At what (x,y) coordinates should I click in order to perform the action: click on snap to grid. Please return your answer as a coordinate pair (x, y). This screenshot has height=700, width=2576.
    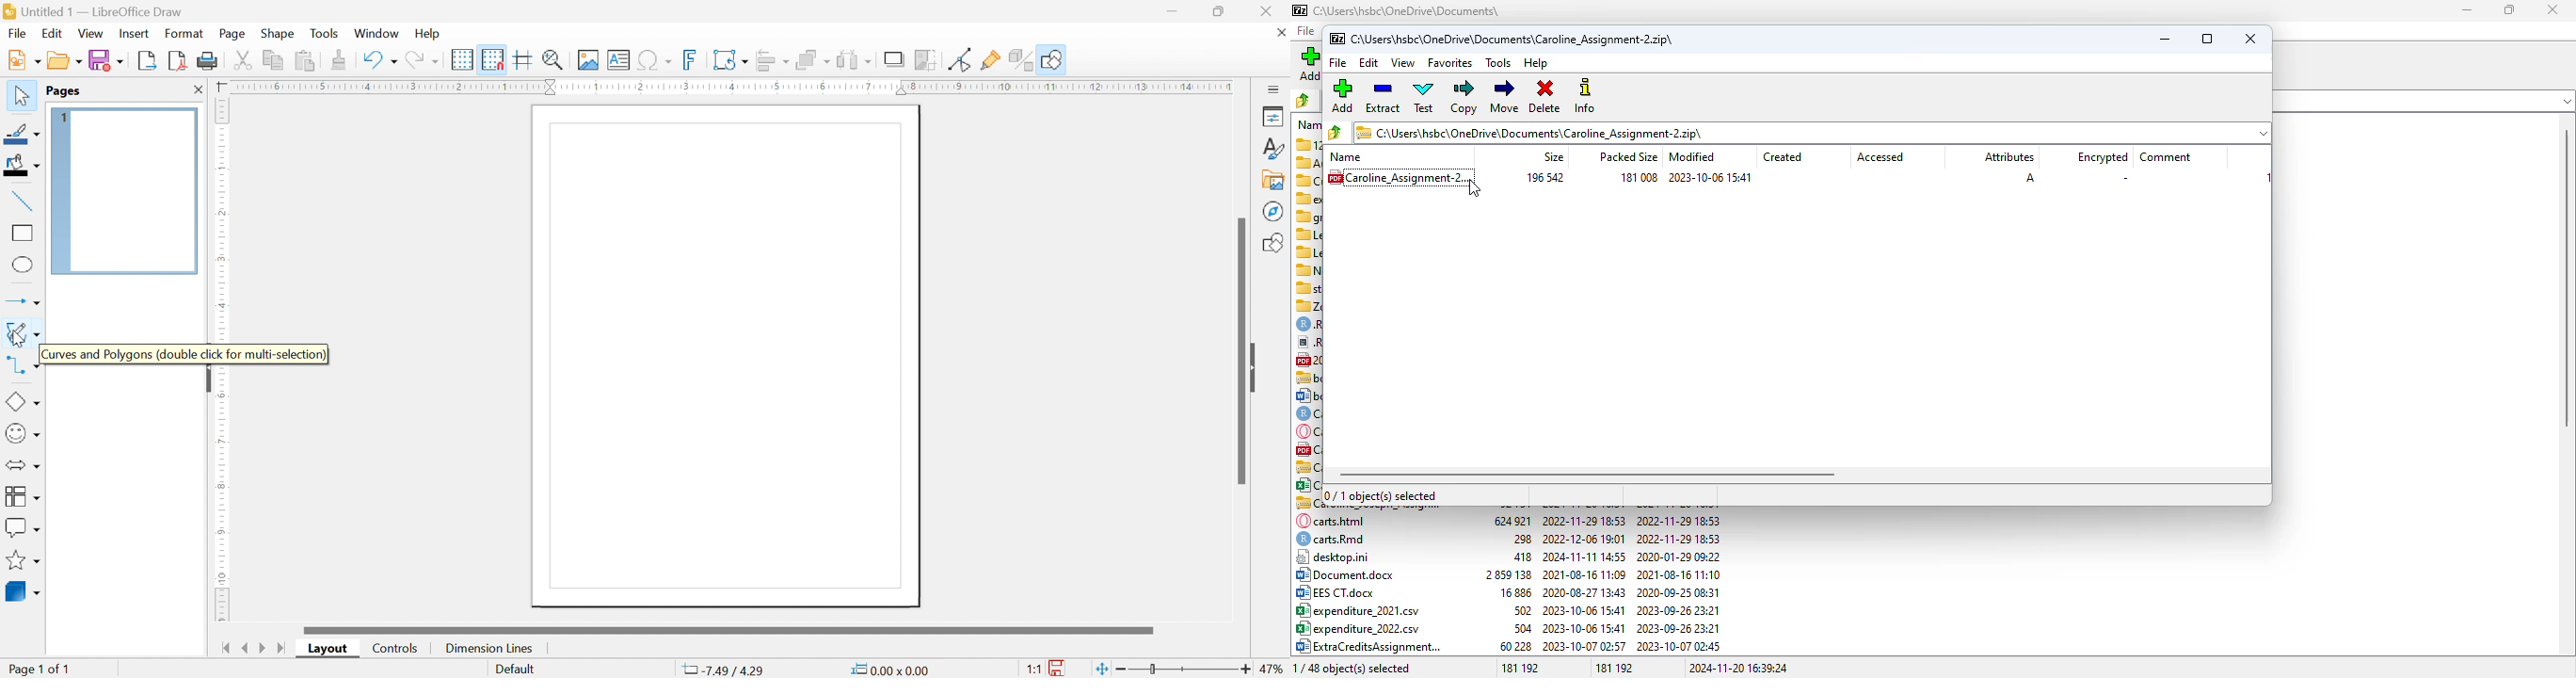
    Looking at the image, I should click on (492, 59).